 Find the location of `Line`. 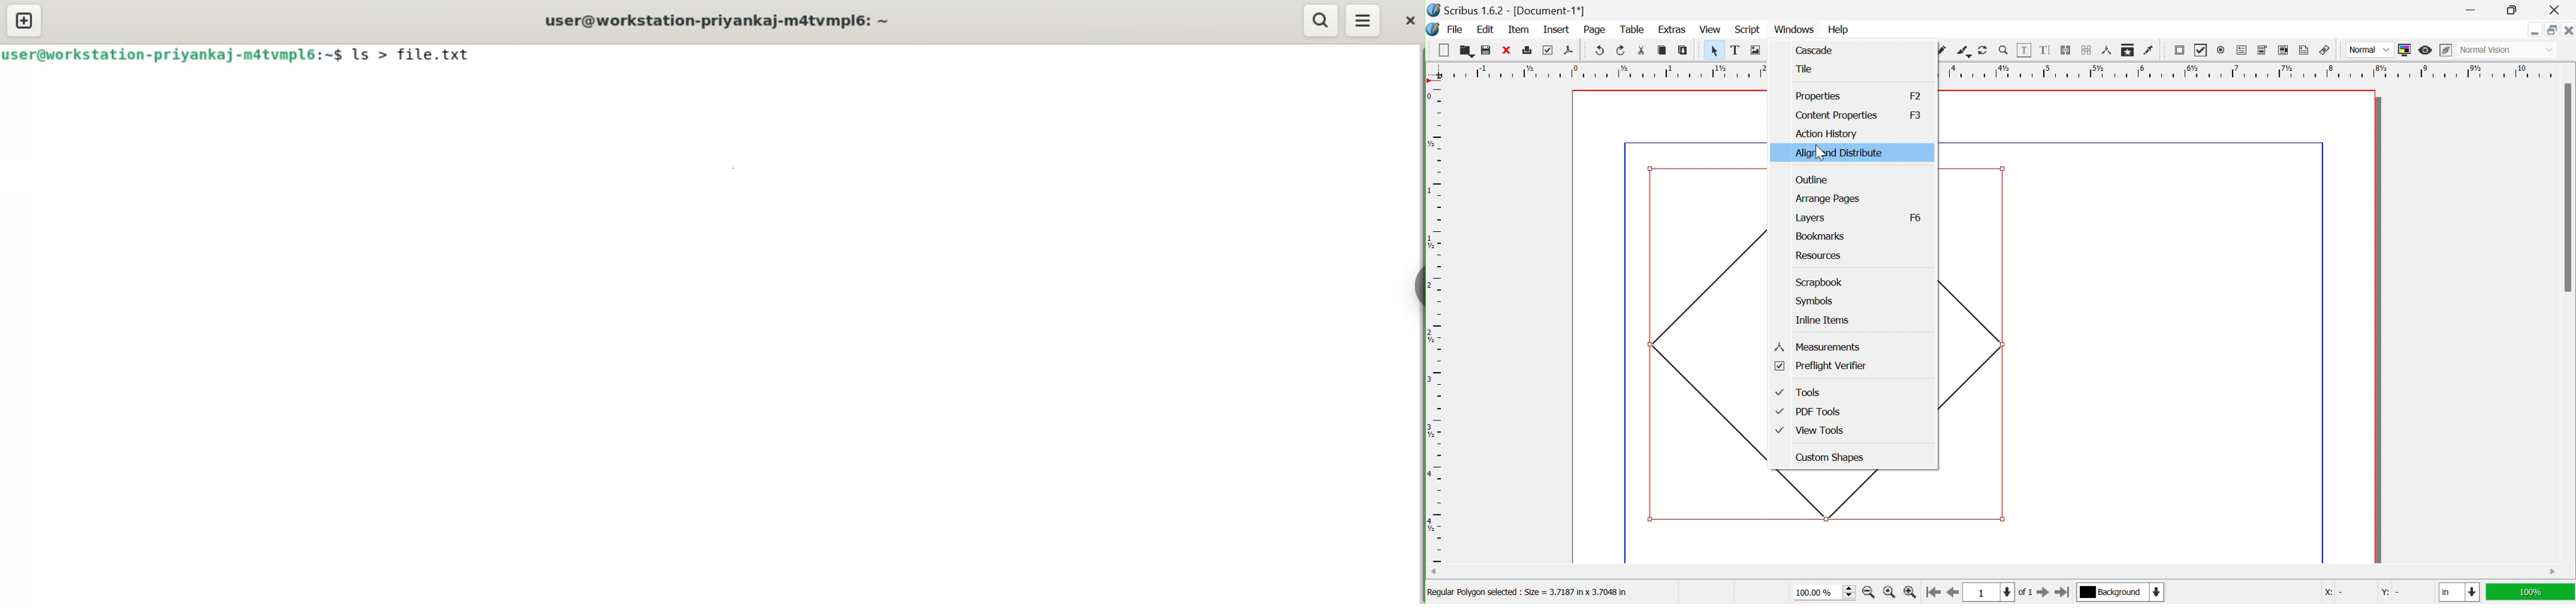

Line is located at coordinates (1901, 50).